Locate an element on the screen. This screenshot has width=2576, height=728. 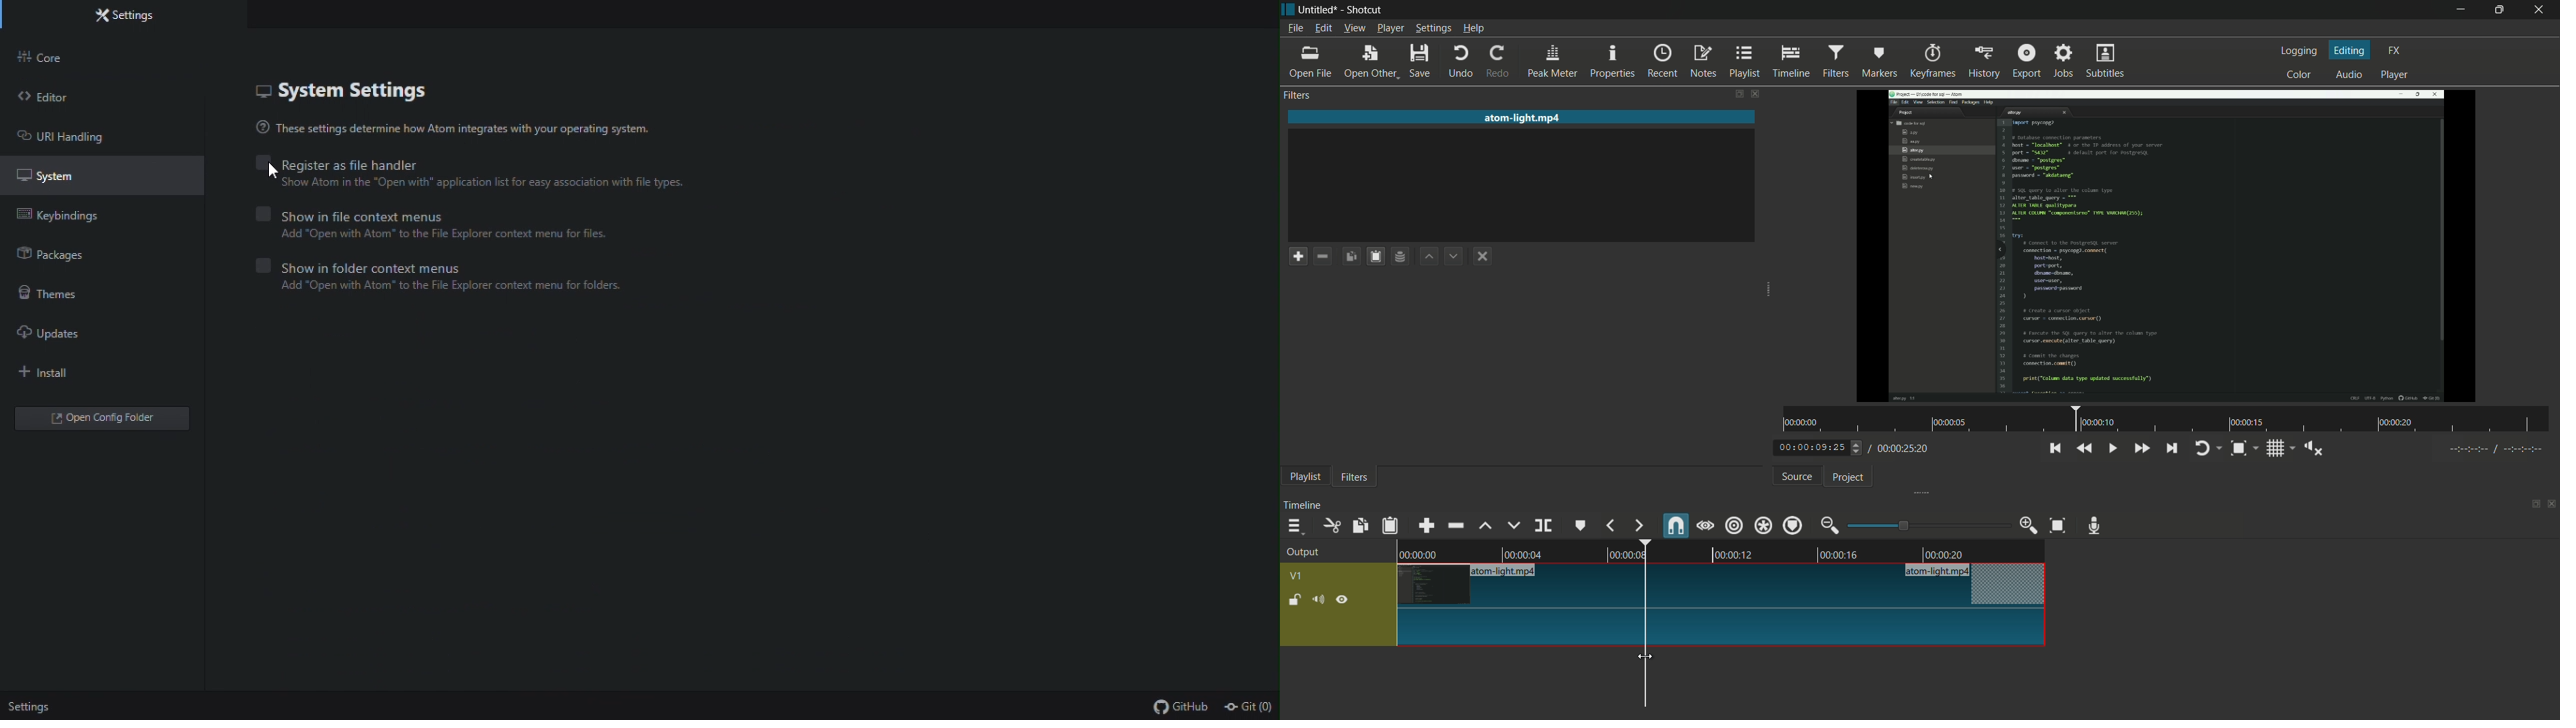
close filter is located at coordinates (1754, 93).